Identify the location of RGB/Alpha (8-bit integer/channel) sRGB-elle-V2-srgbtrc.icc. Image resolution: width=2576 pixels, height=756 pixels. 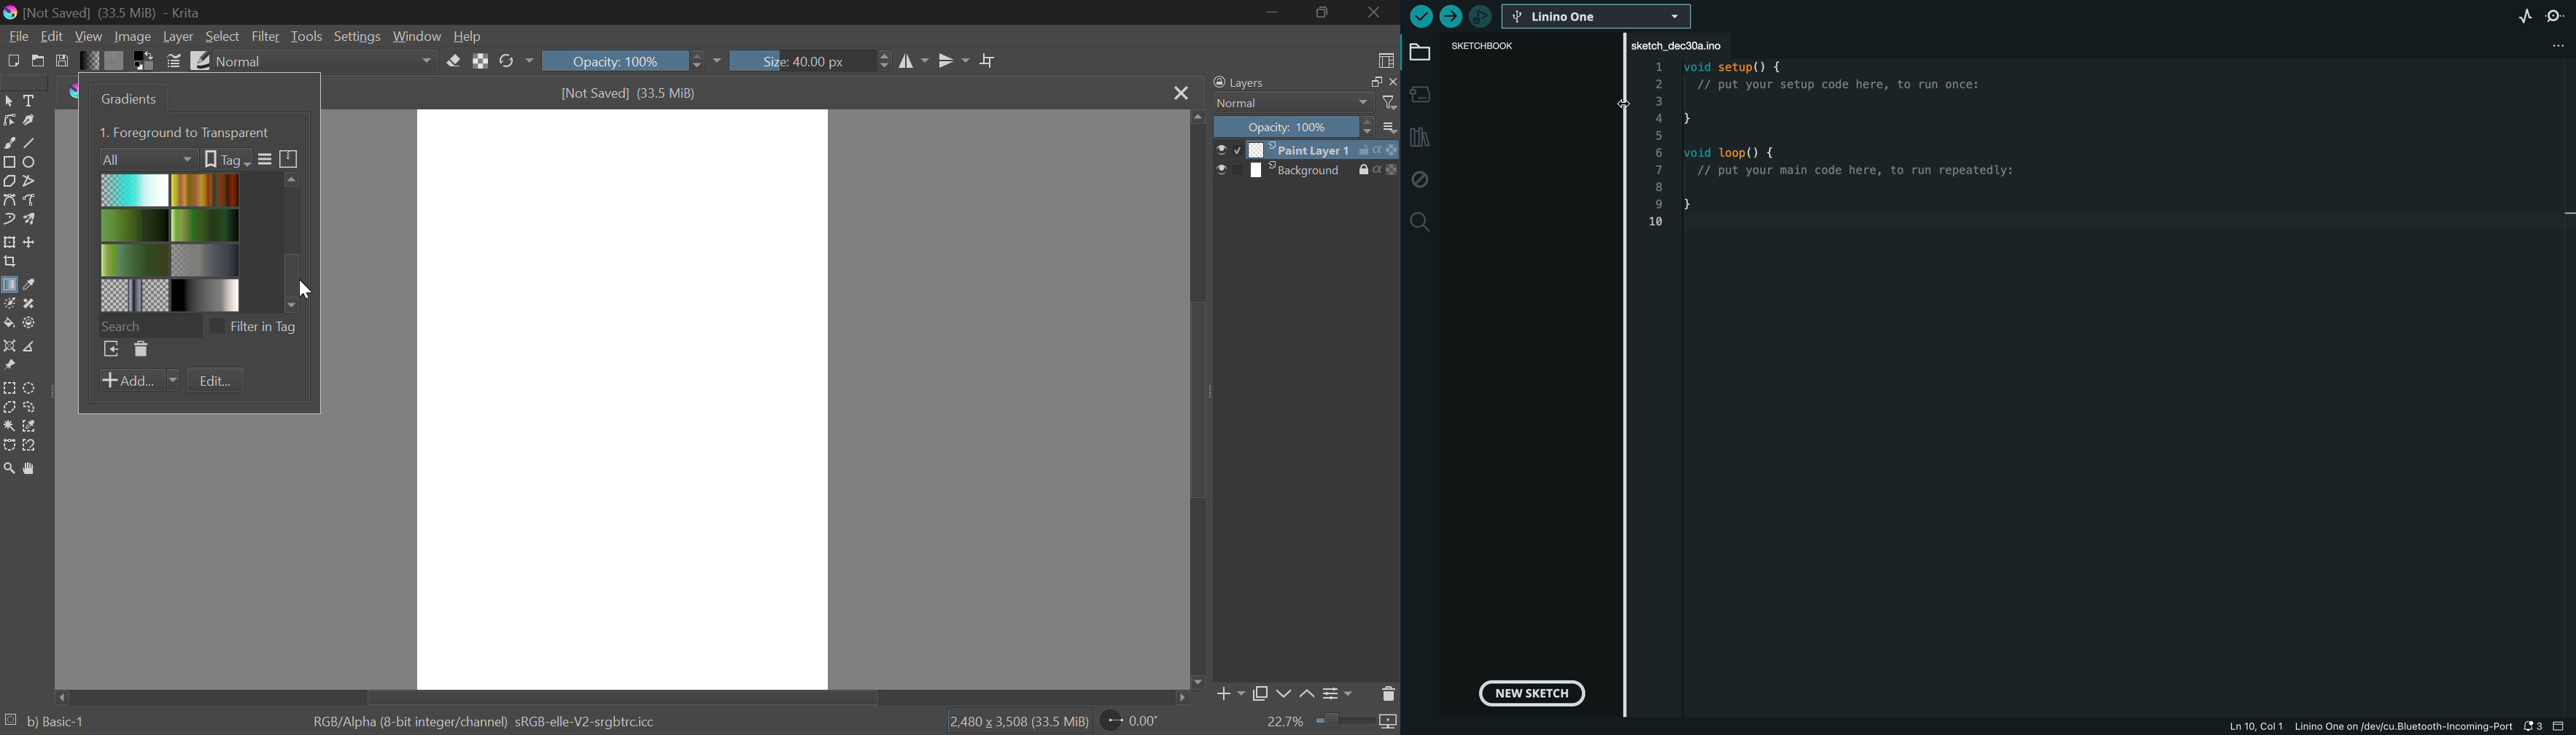
(489, 720).